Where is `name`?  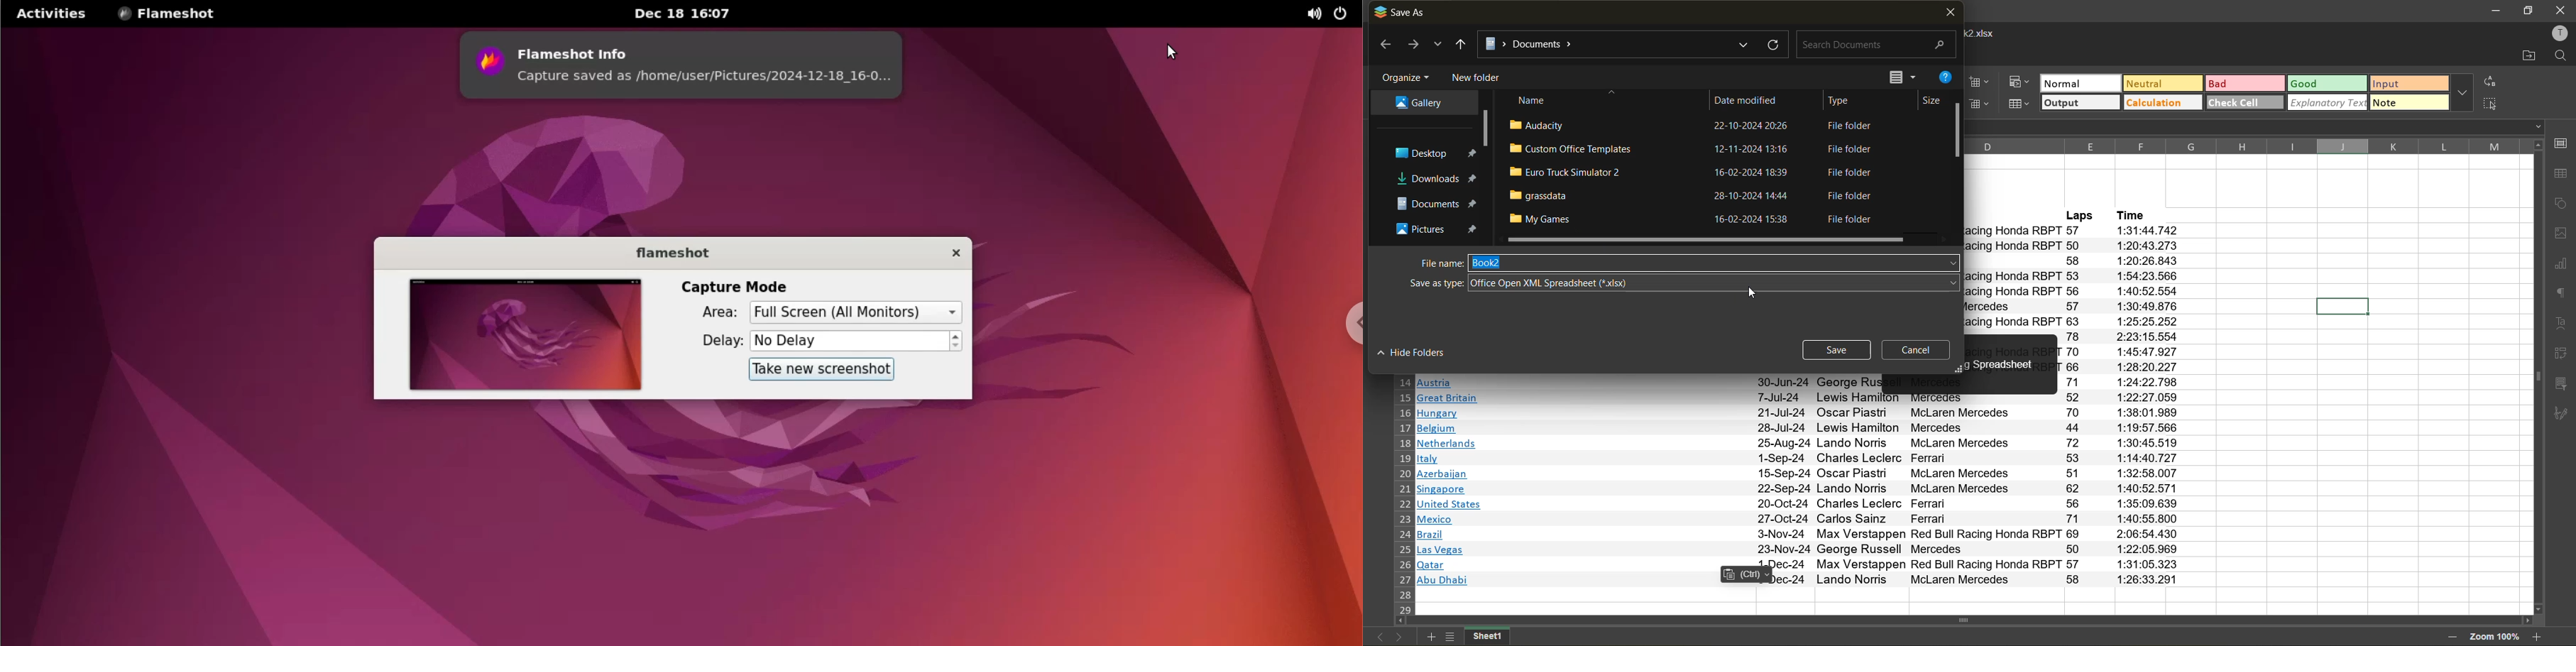
name is located at coordinates (1534, 100).